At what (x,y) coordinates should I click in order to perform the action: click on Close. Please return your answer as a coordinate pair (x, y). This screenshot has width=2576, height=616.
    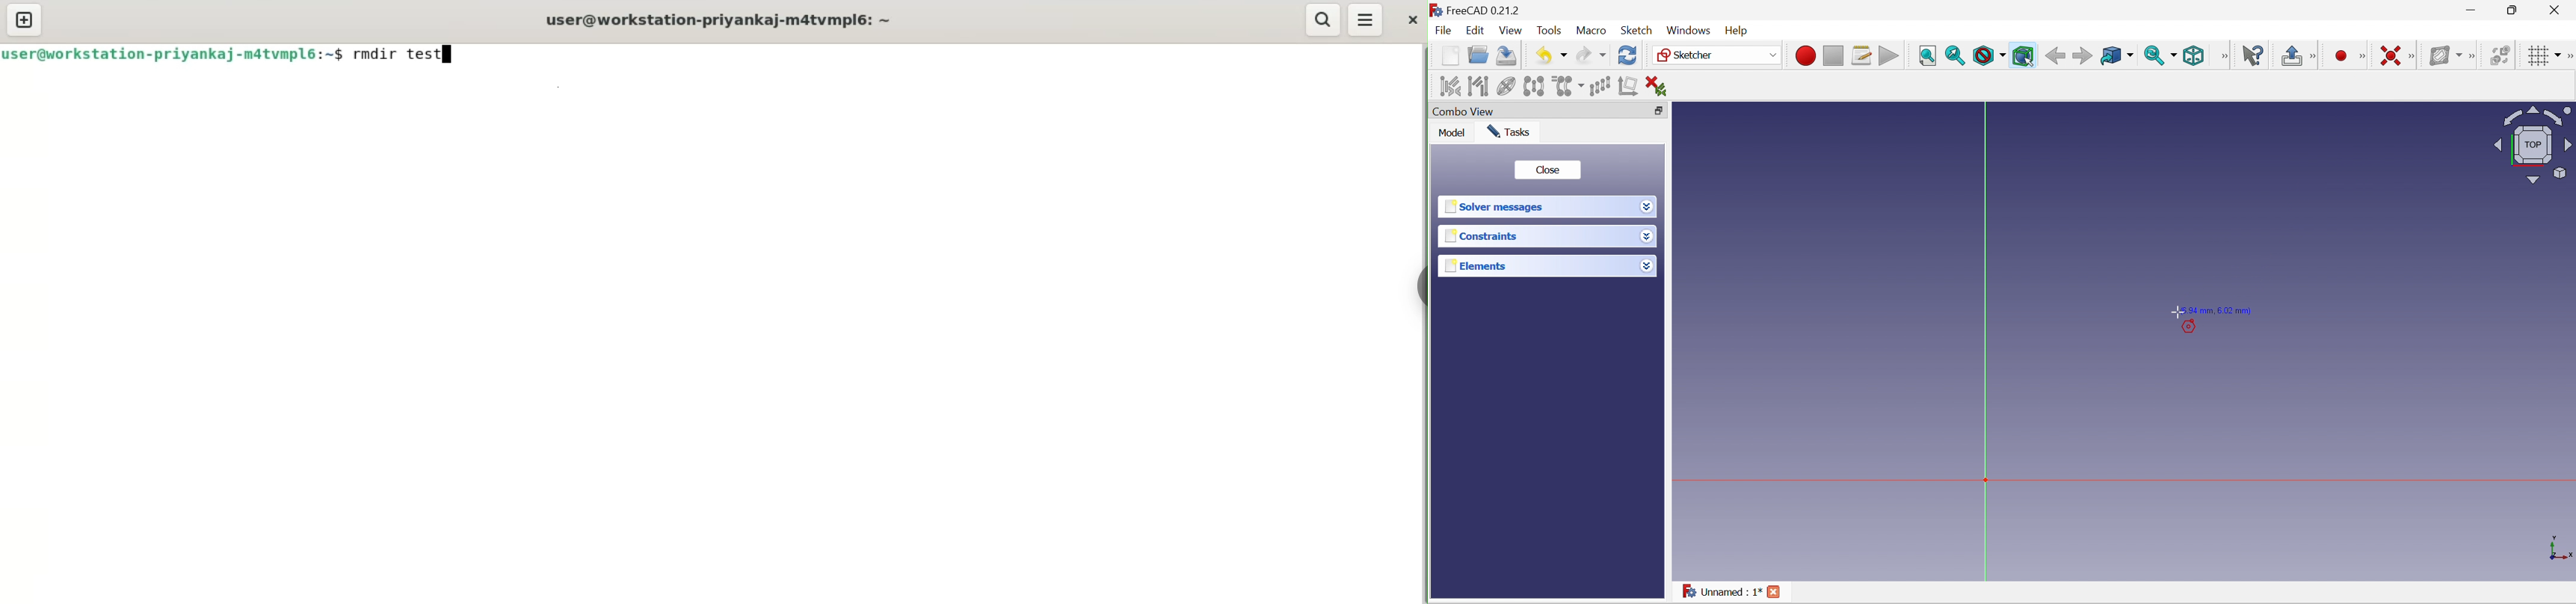
    Looking at the image, I should click on (1773, 591).